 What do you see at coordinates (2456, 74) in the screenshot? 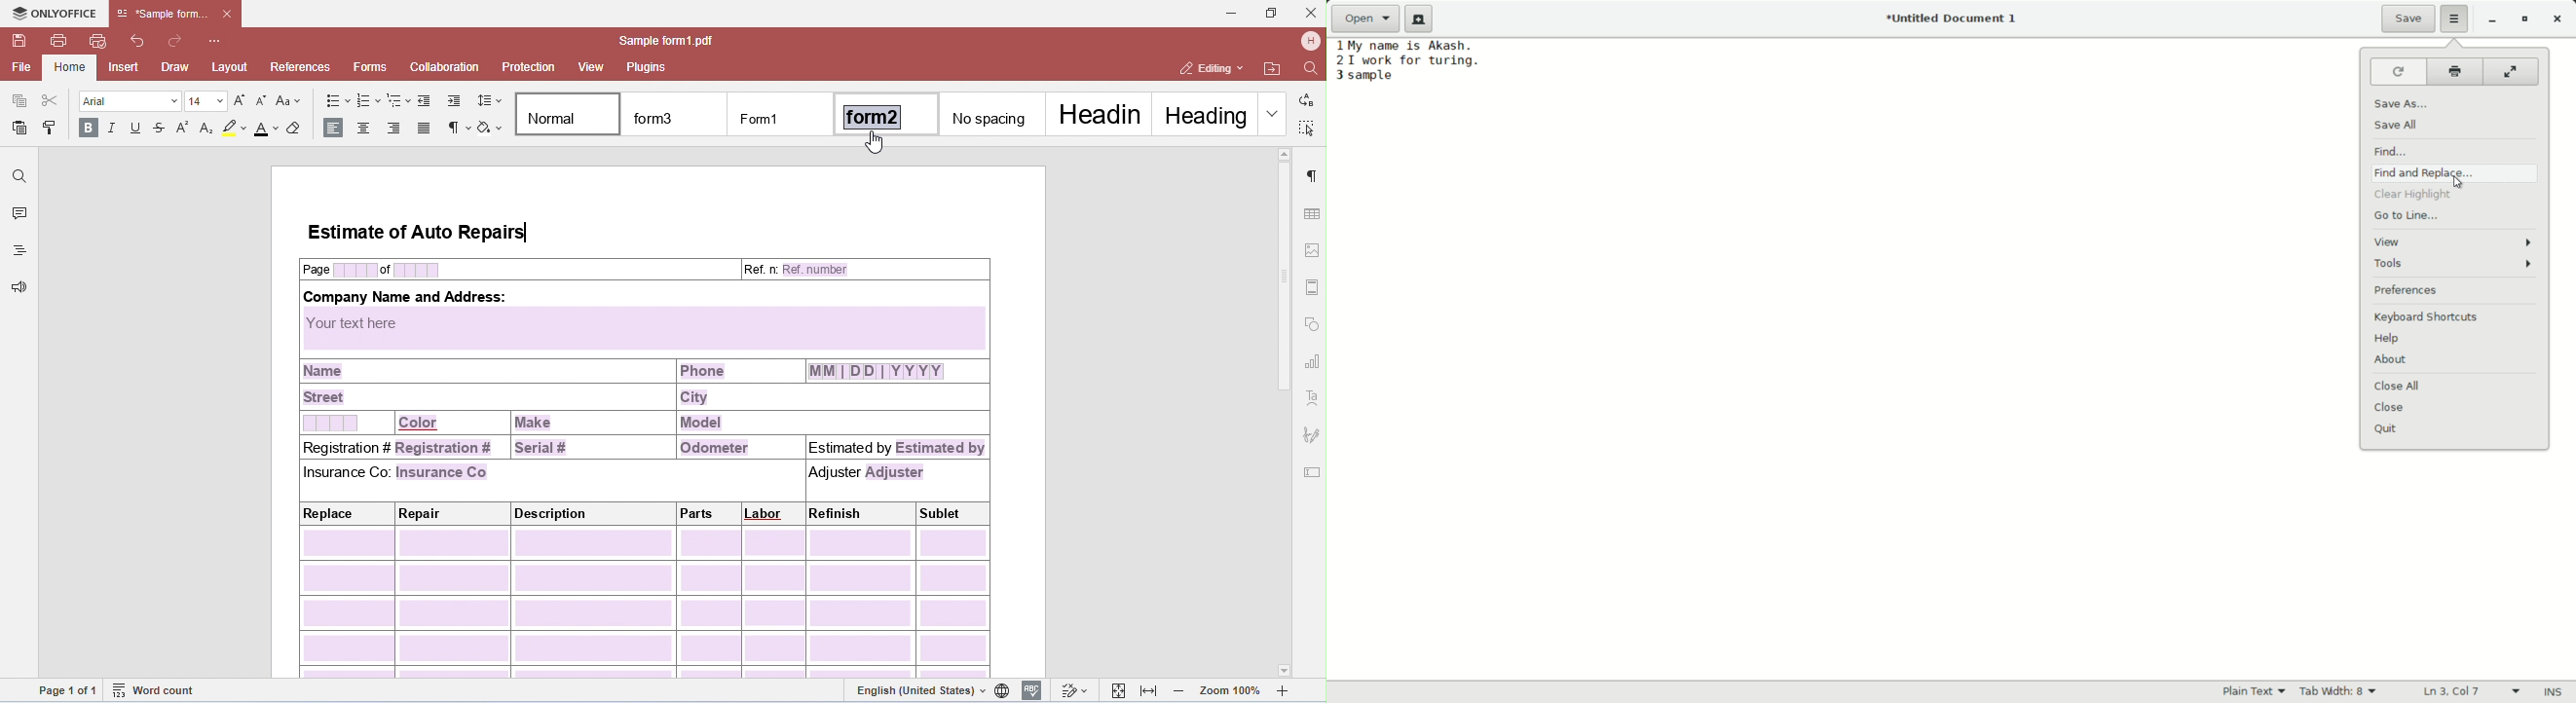
I see `print` at bounding box center [2456, 74].